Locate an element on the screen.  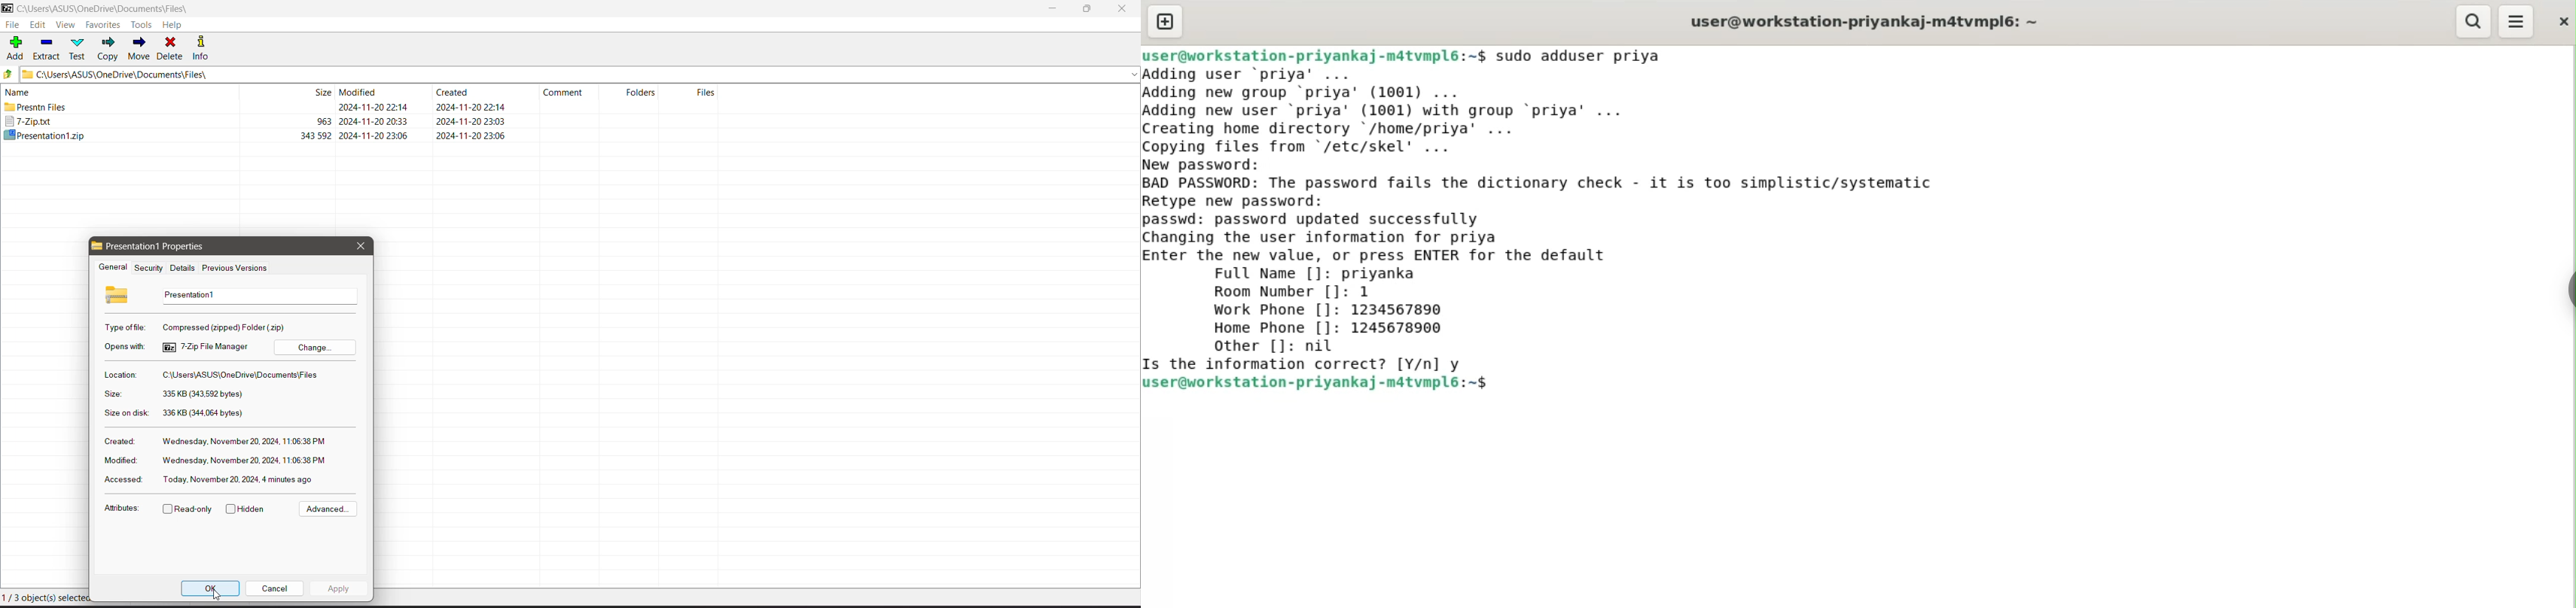
Current Folder View is located at coordinates (365, 91).